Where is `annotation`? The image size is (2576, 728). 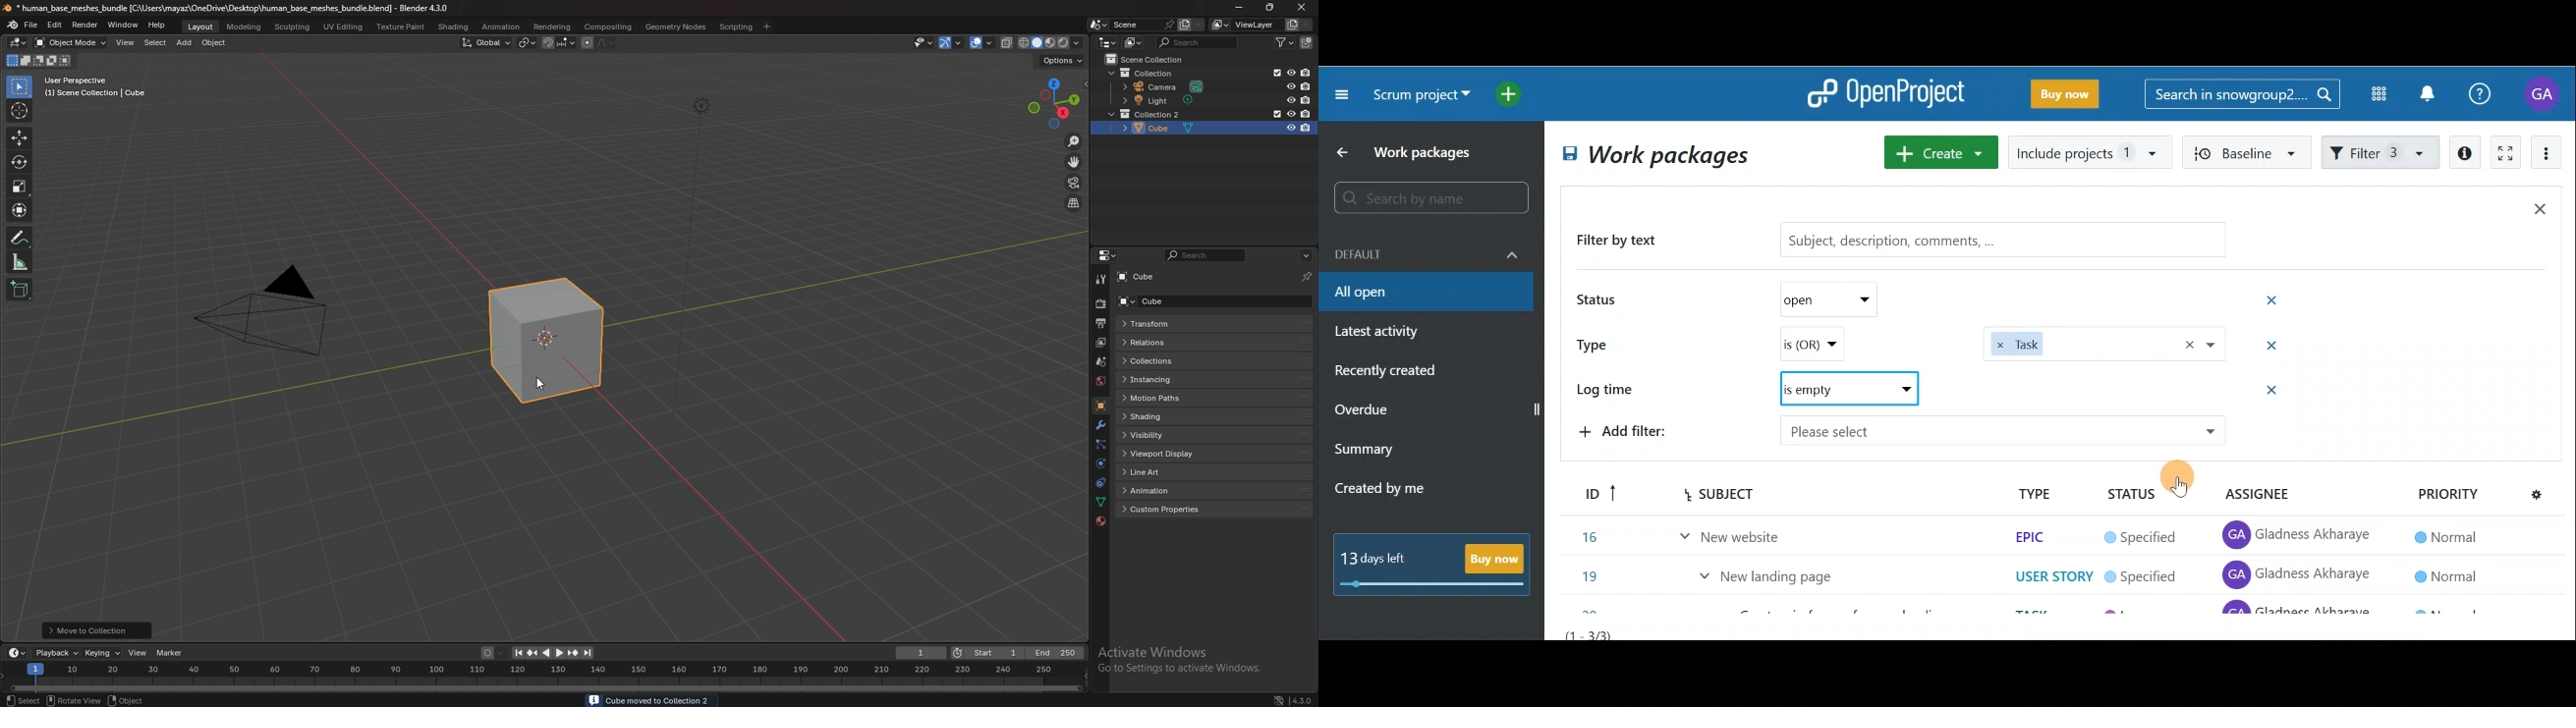 annotation is located at coordinates (21, 237).